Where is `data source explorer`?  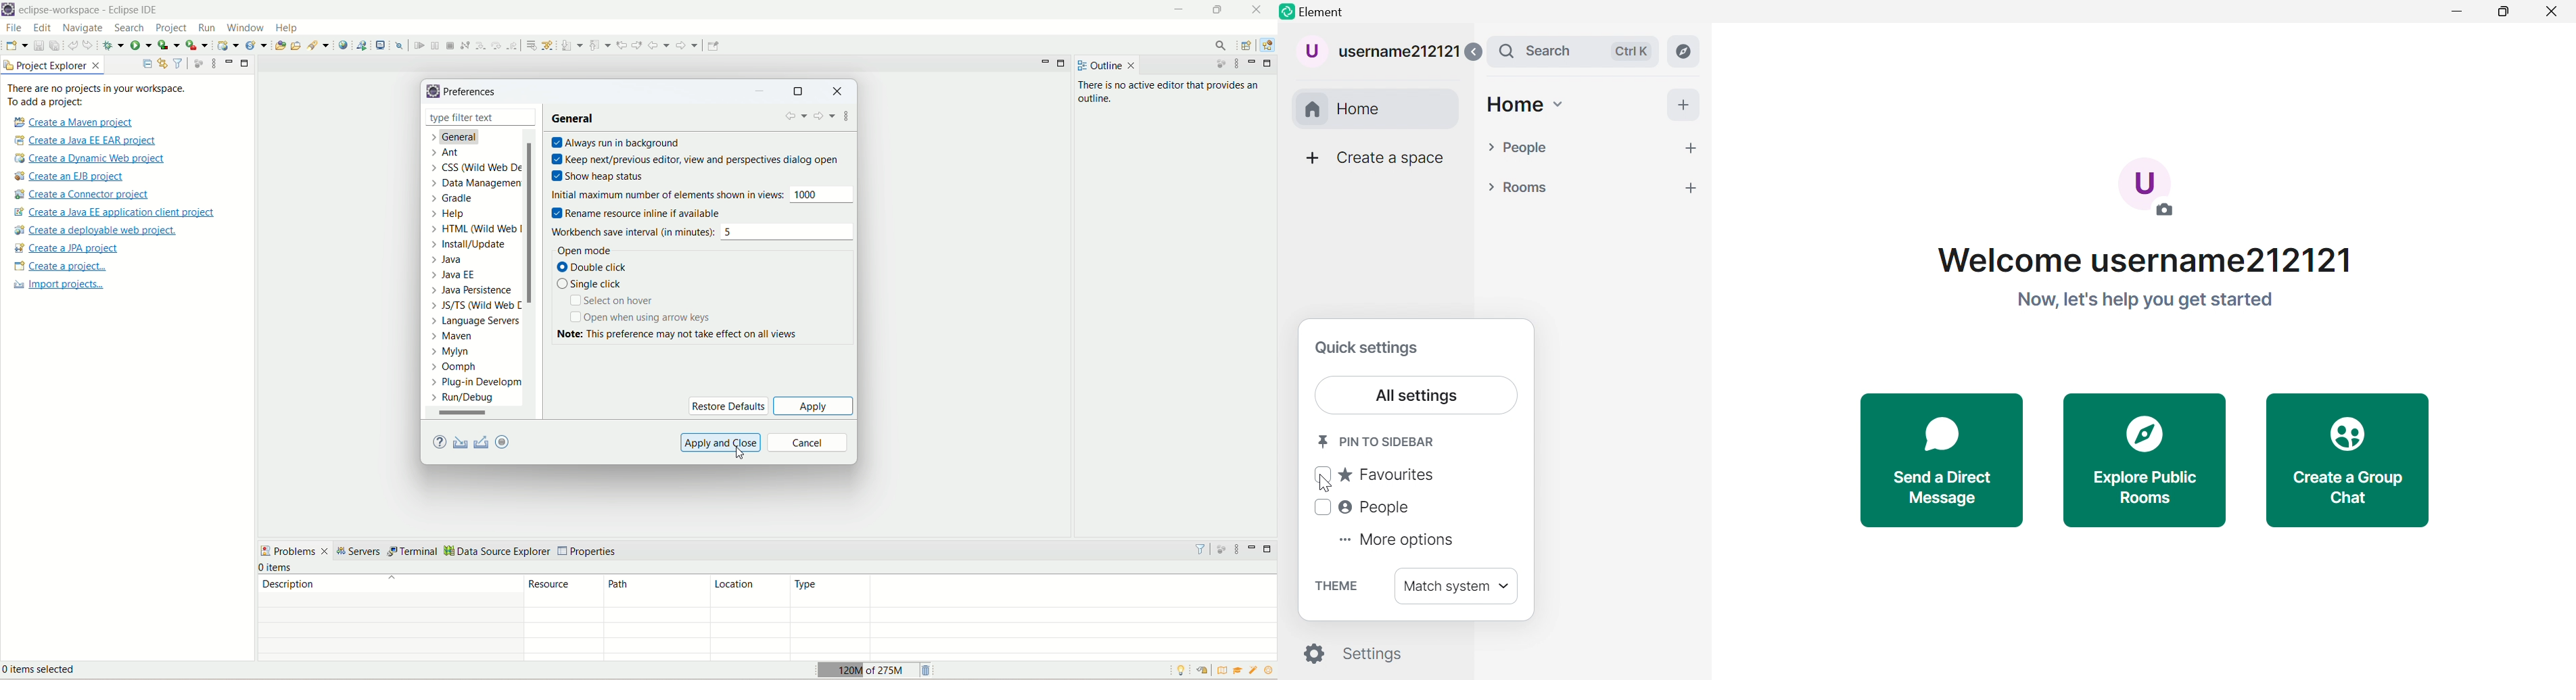
data source explorer is located at coordinates (498, 552).